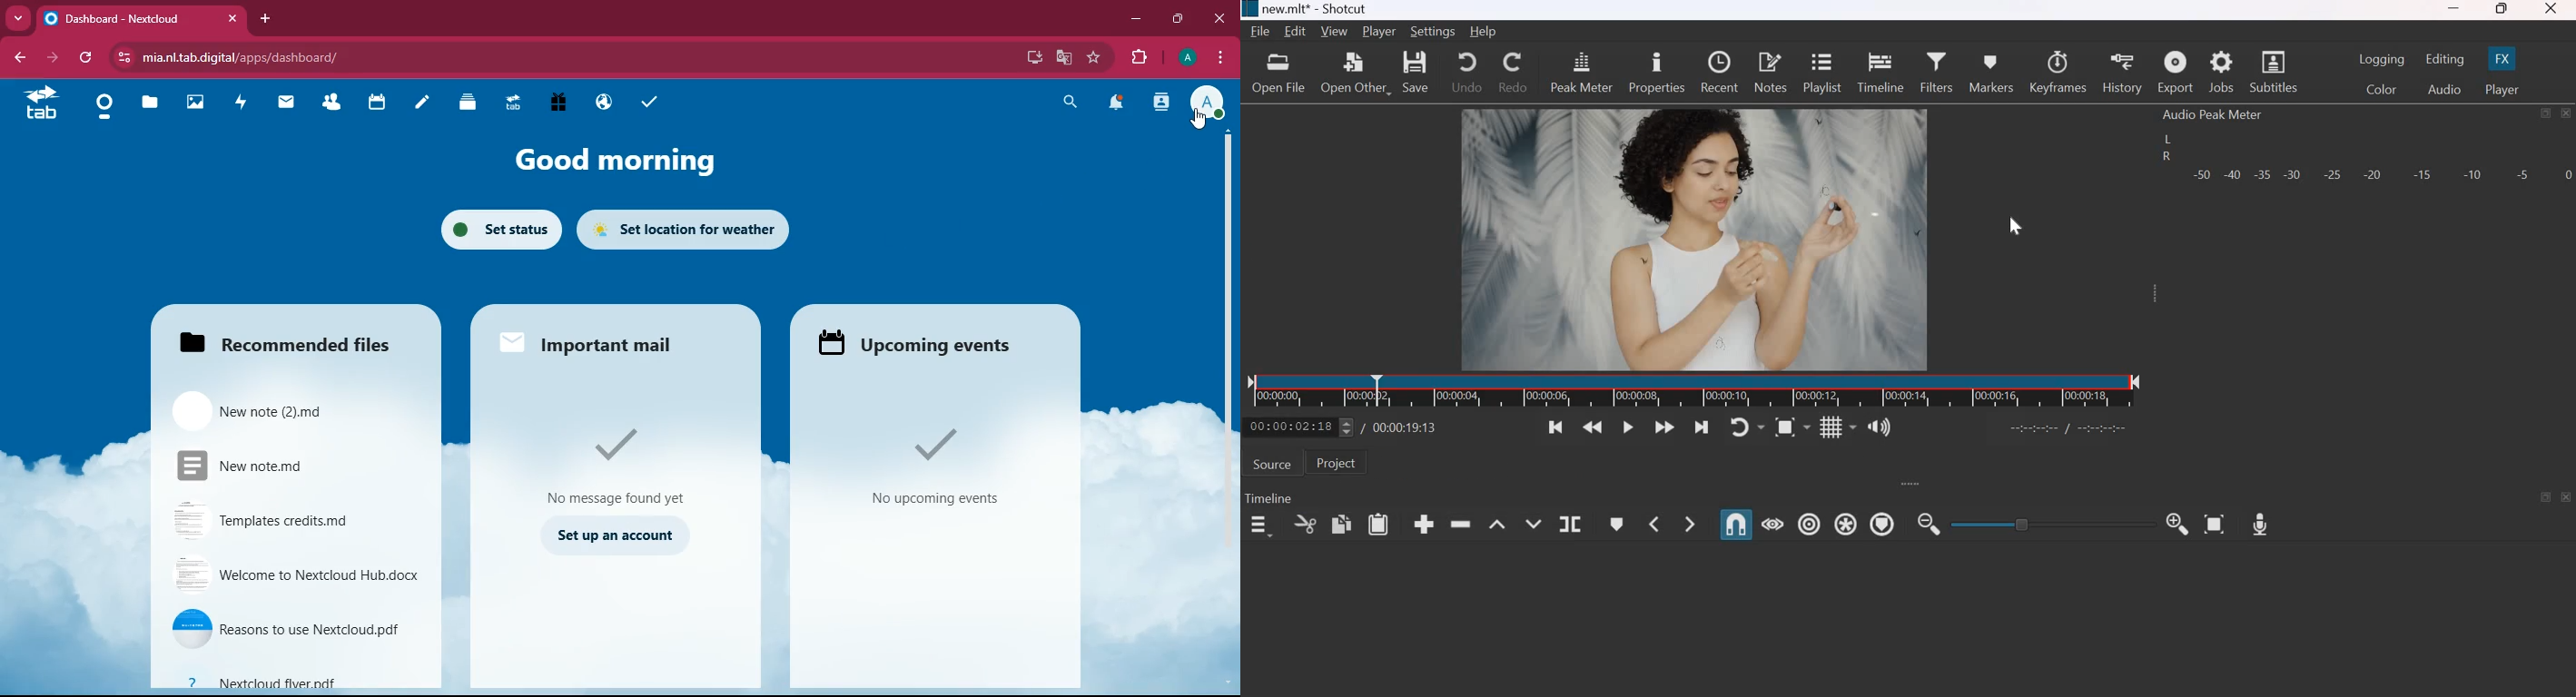 The height and width of the screenshot is (700, 2576). I want to click on maximize, so click(2547, 497).